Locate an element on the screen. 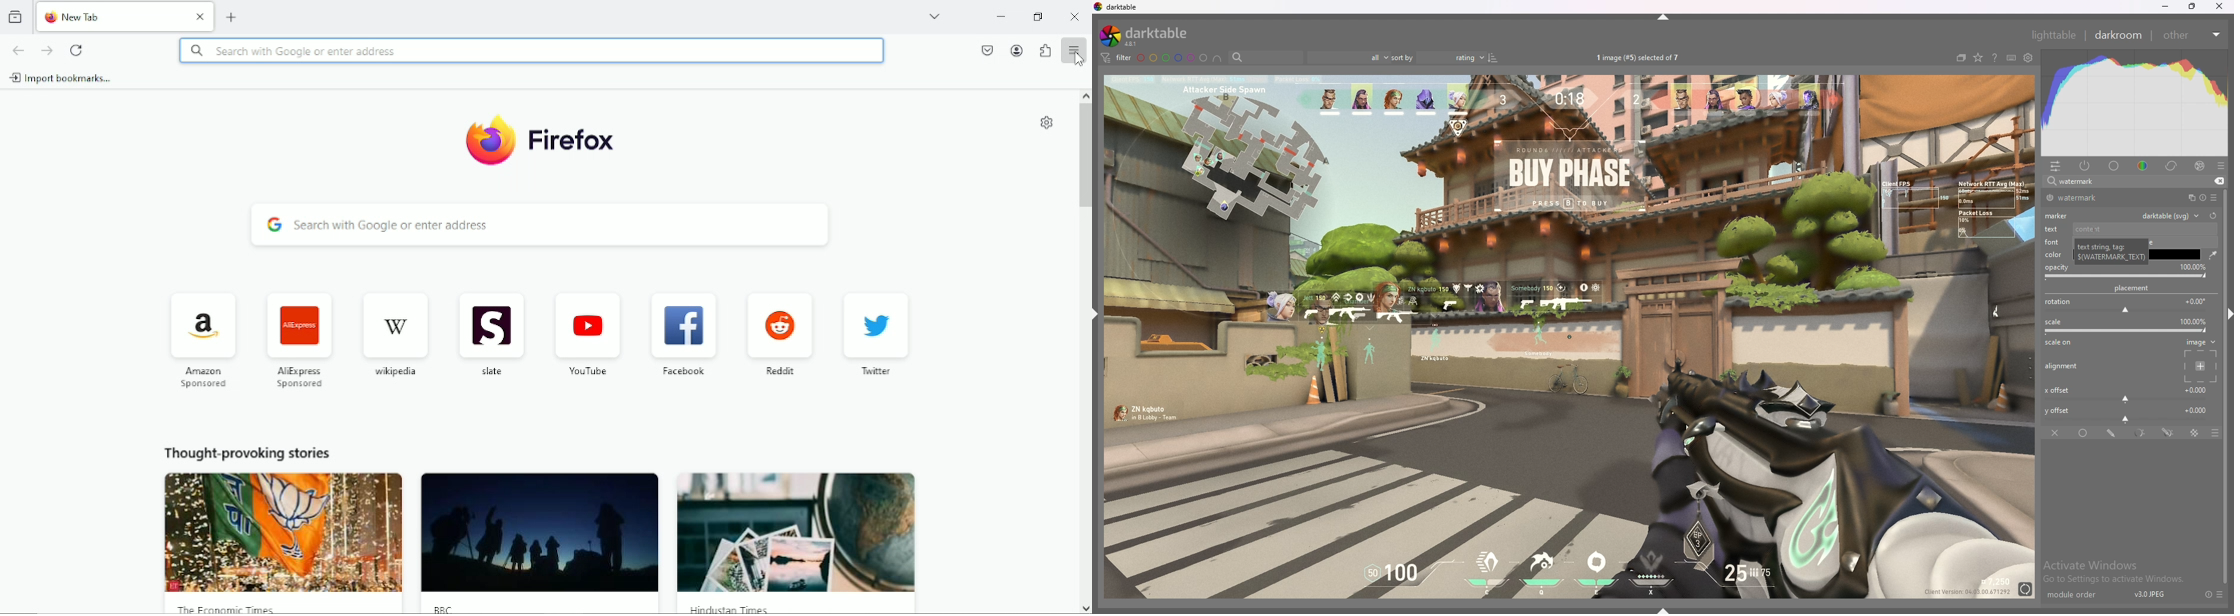 The width and height of the screenshot is (2240, 616). y offset is located at coordinates (2128, 413).